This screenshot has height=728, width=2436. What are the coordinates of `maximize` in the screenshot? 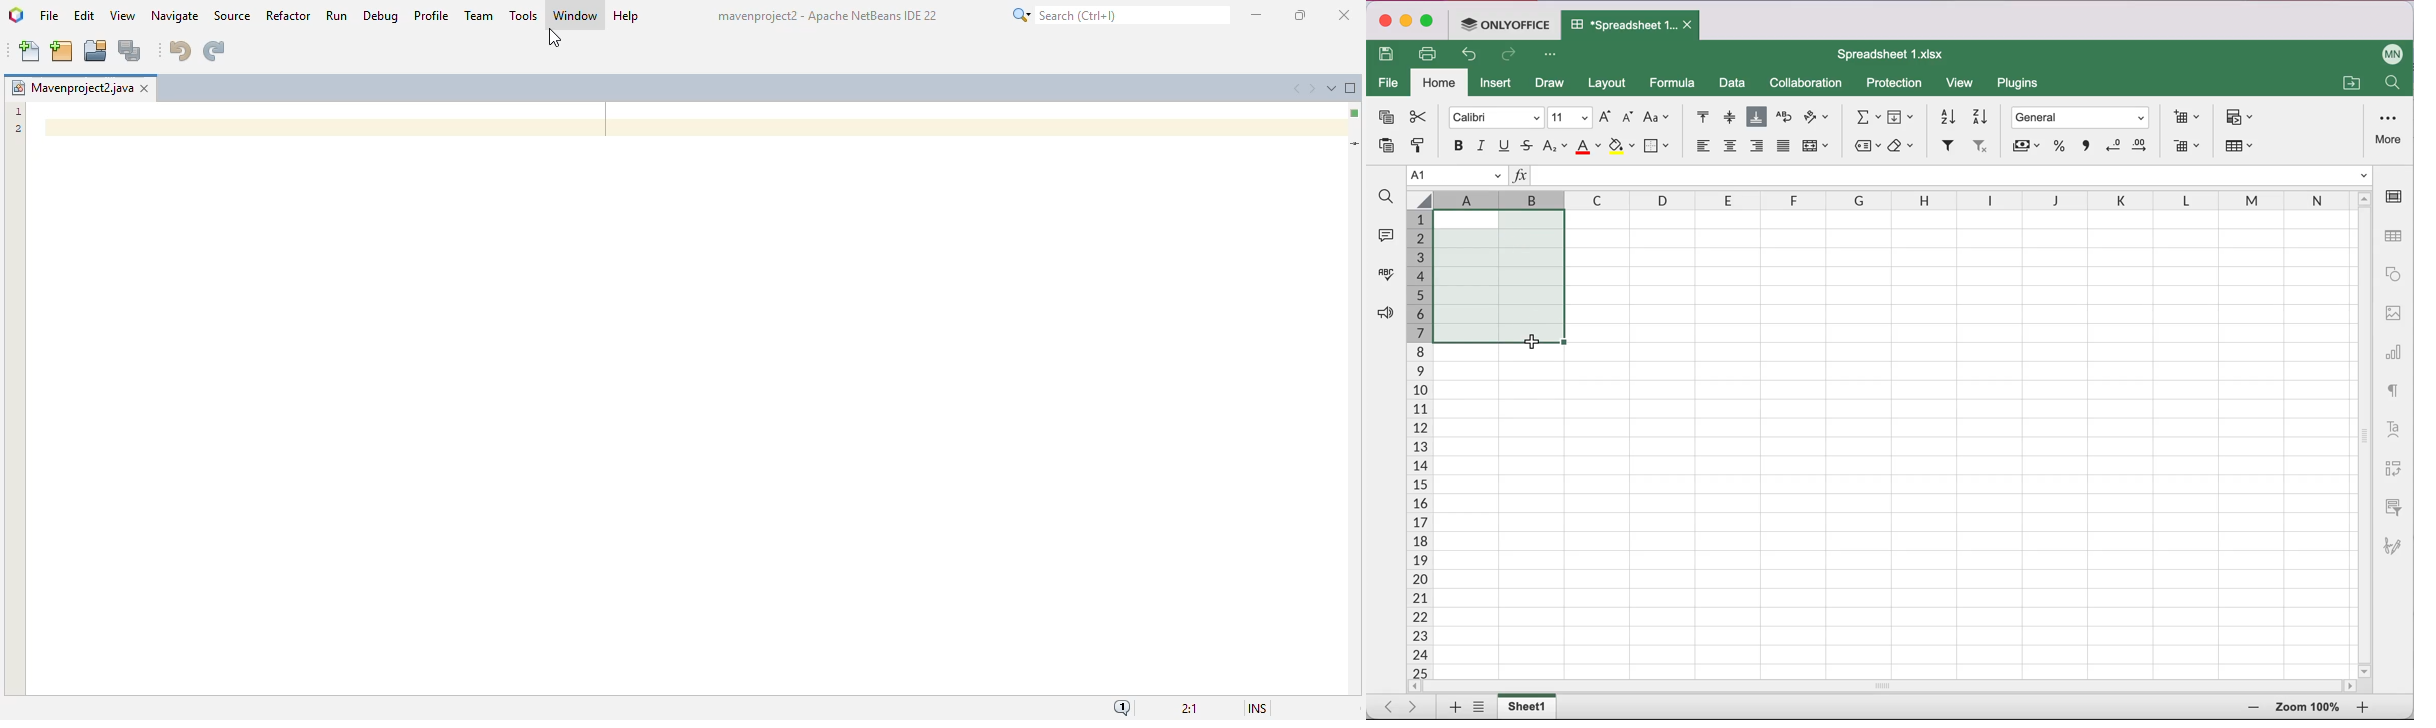 It's located at (1300, 15).